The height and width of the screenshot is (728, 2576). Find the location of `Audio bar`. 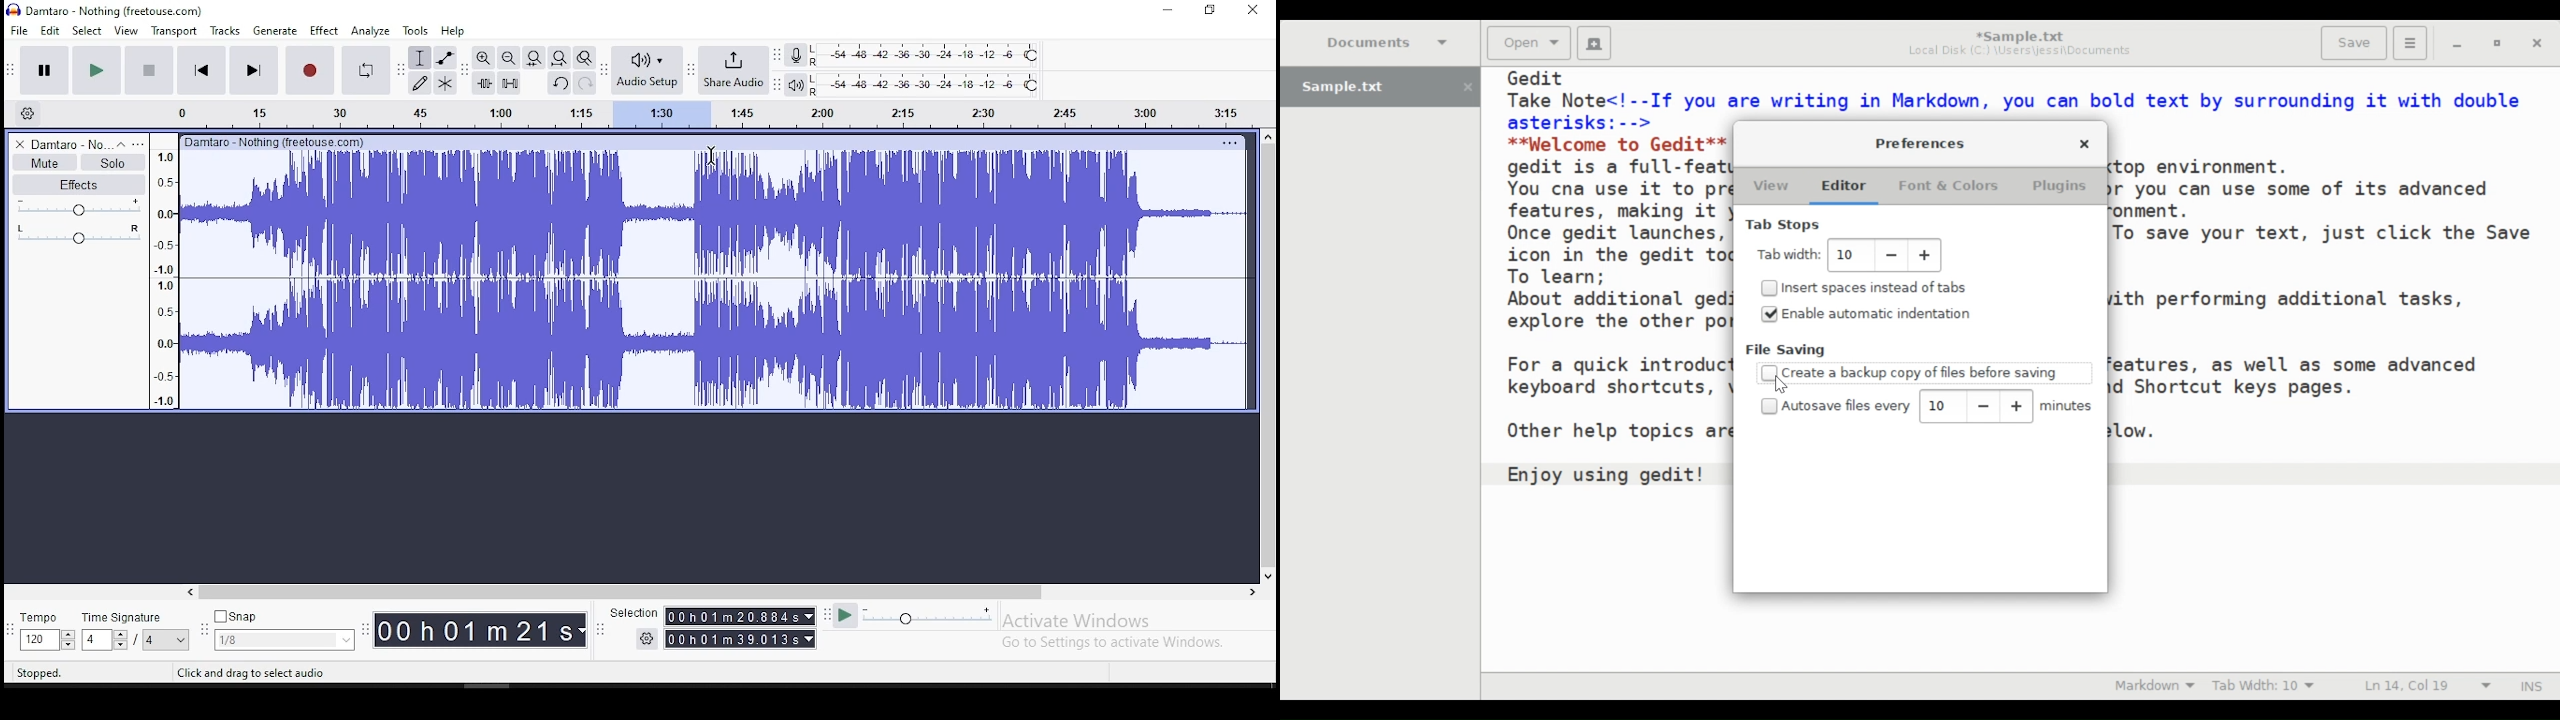

Audio bar is located at coordinates (694, 111).